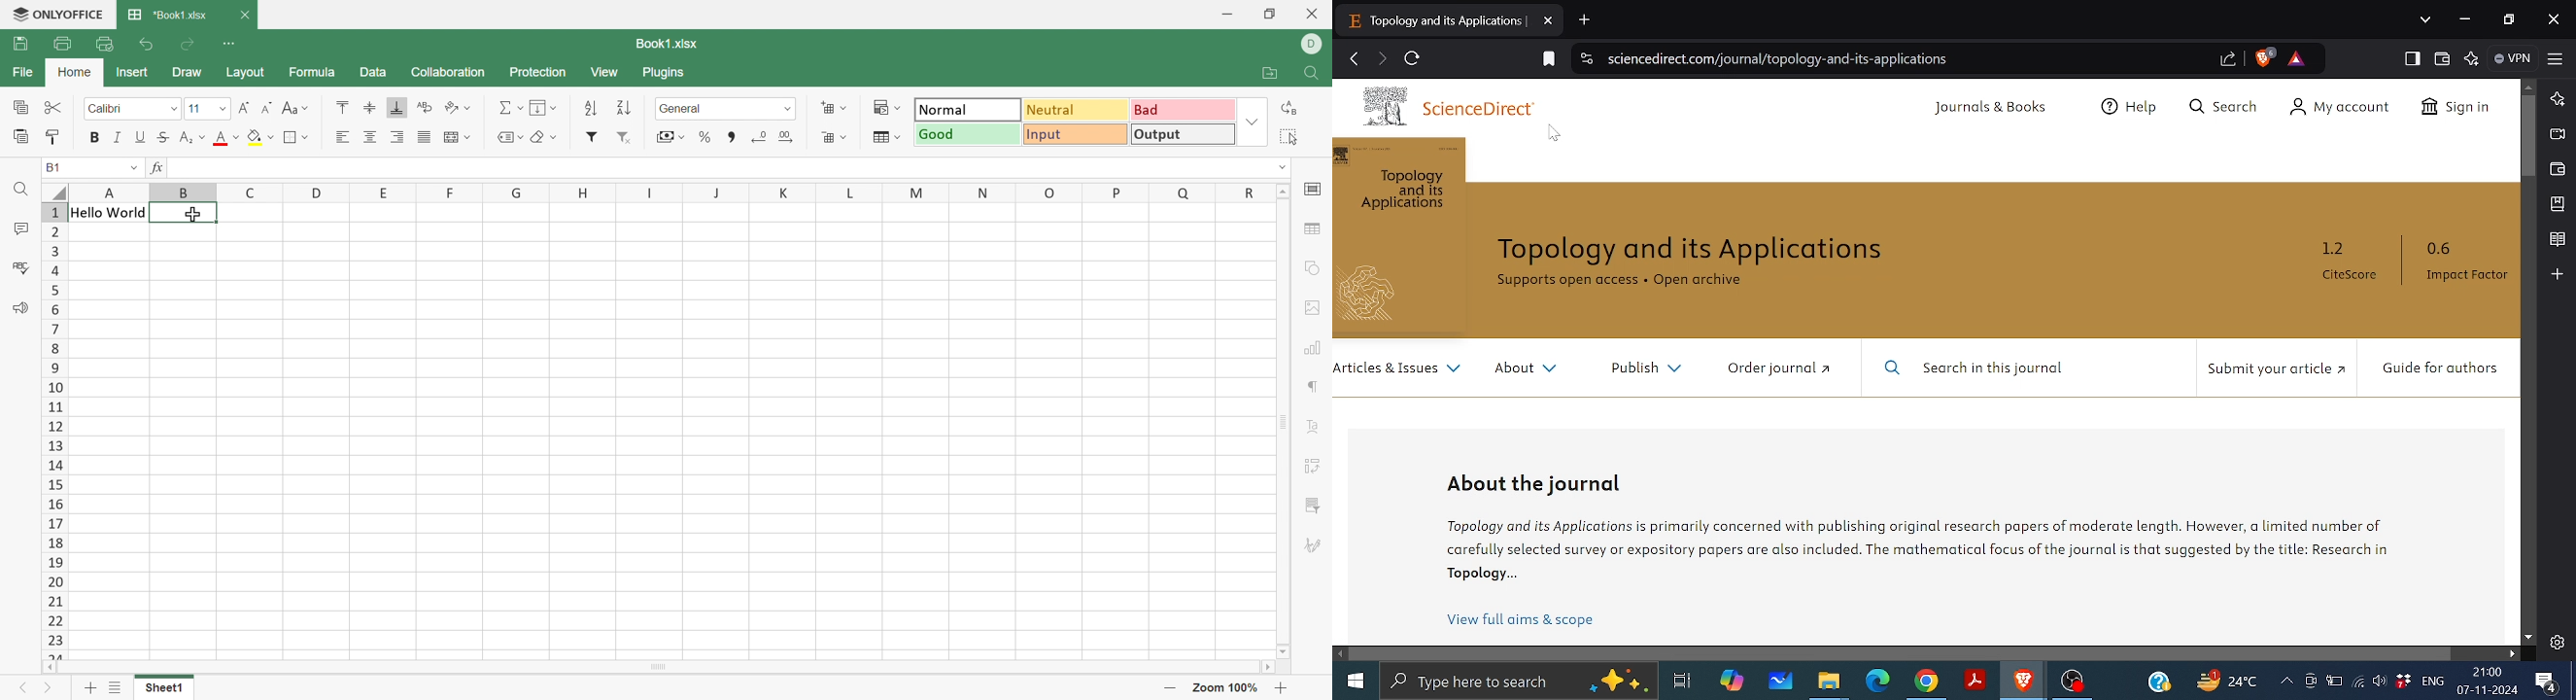  Describe the element at coordinates (1310, 544) in the screenshot. I see `Signature settings` at that location.